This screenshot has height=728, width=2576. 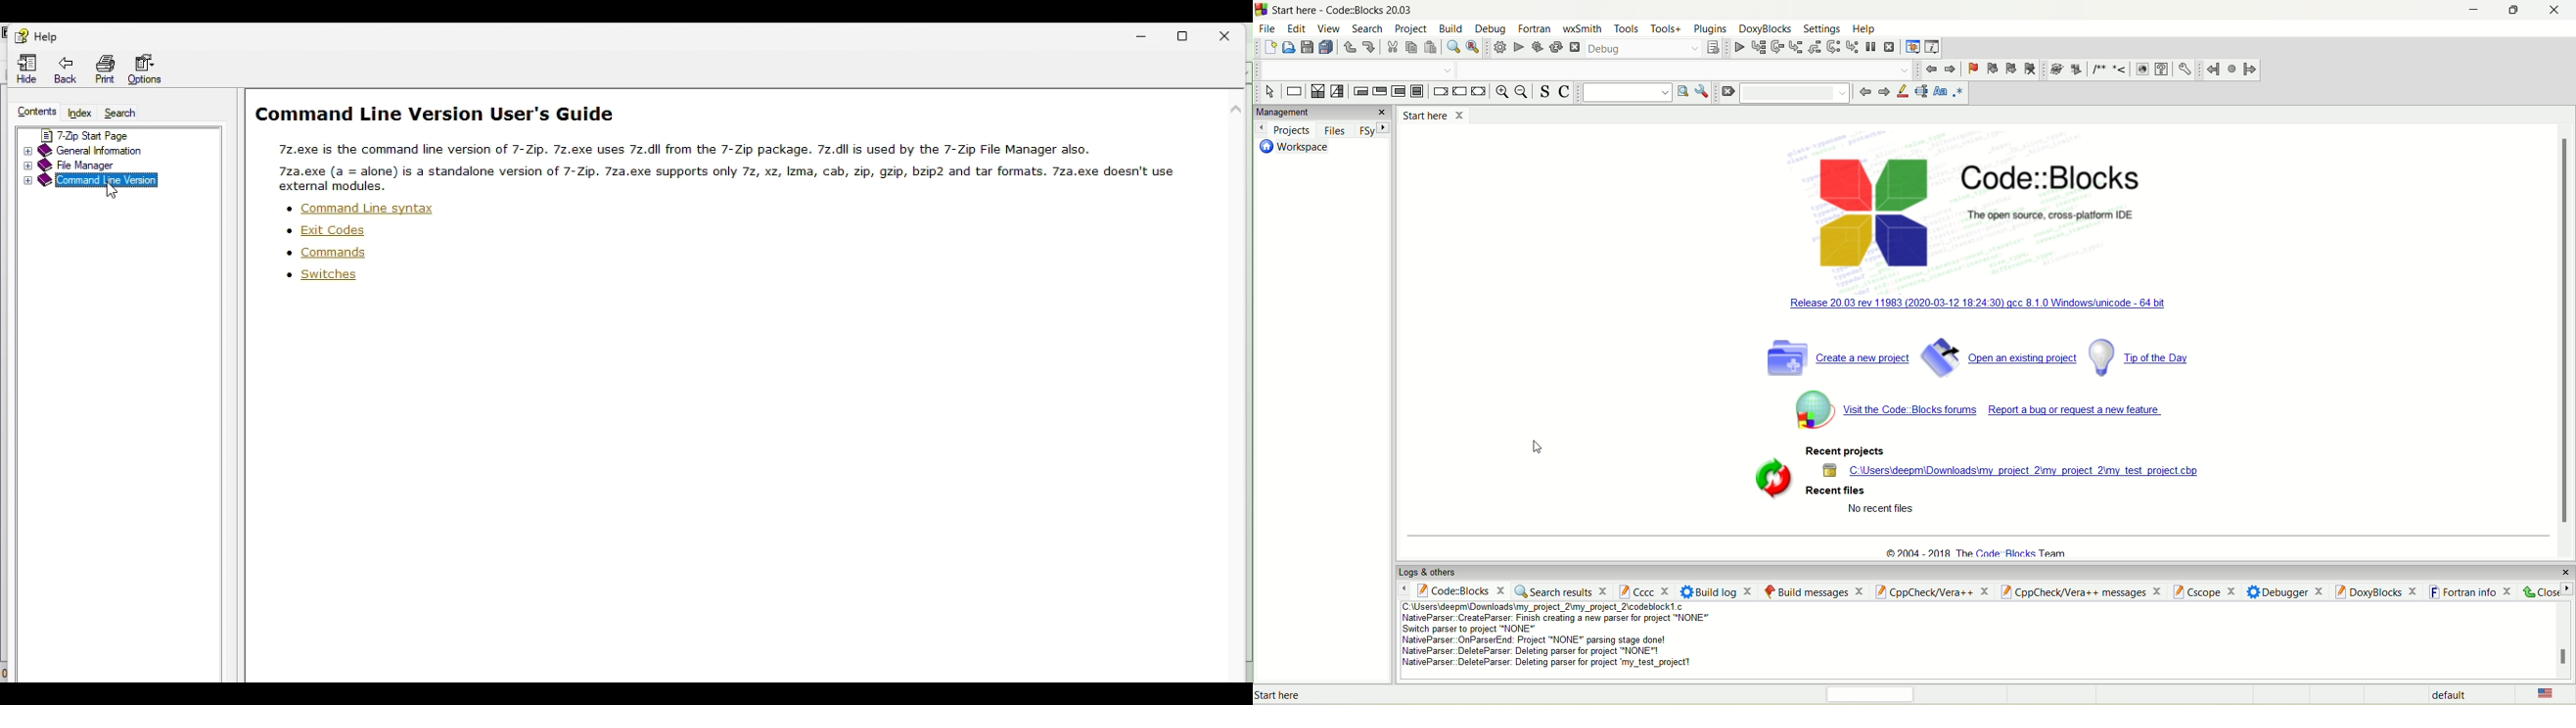 What do you see at coordinates (1261, 10) in the screenshot?
I see `logo` at bounding box center [1261, 10].